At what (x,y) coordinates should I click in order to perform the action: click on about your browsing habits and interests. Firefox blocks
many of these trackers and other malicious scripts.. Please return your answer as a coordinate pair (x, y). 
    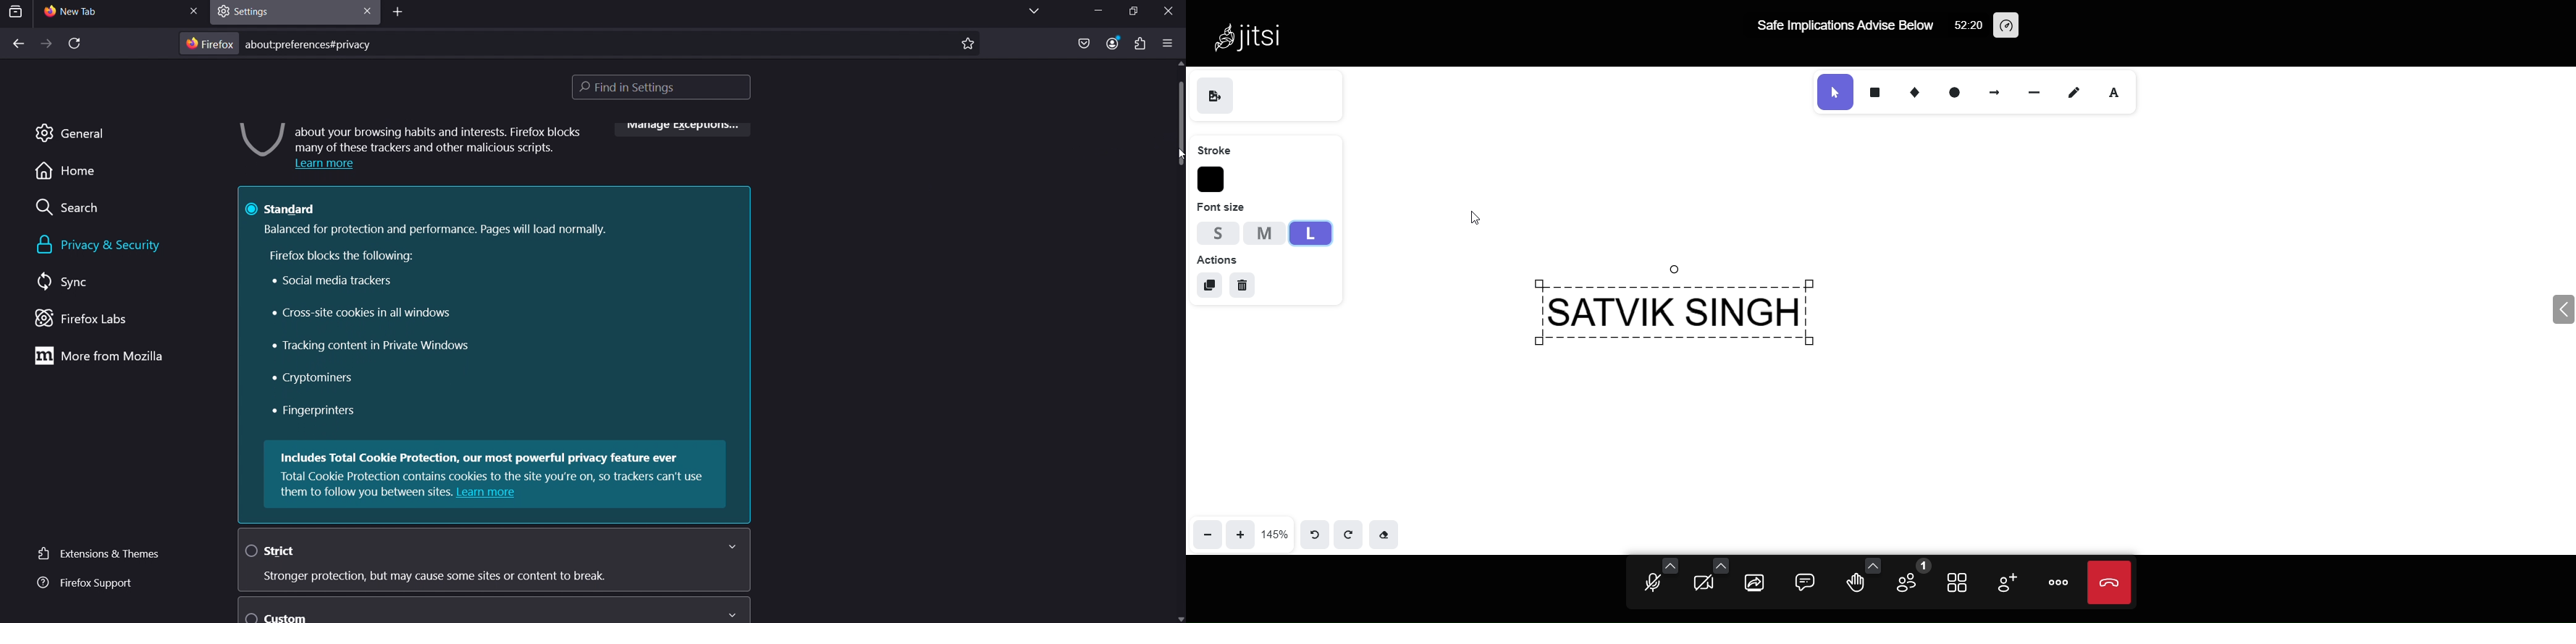
    Looking at the image, I should click on (439, 138).